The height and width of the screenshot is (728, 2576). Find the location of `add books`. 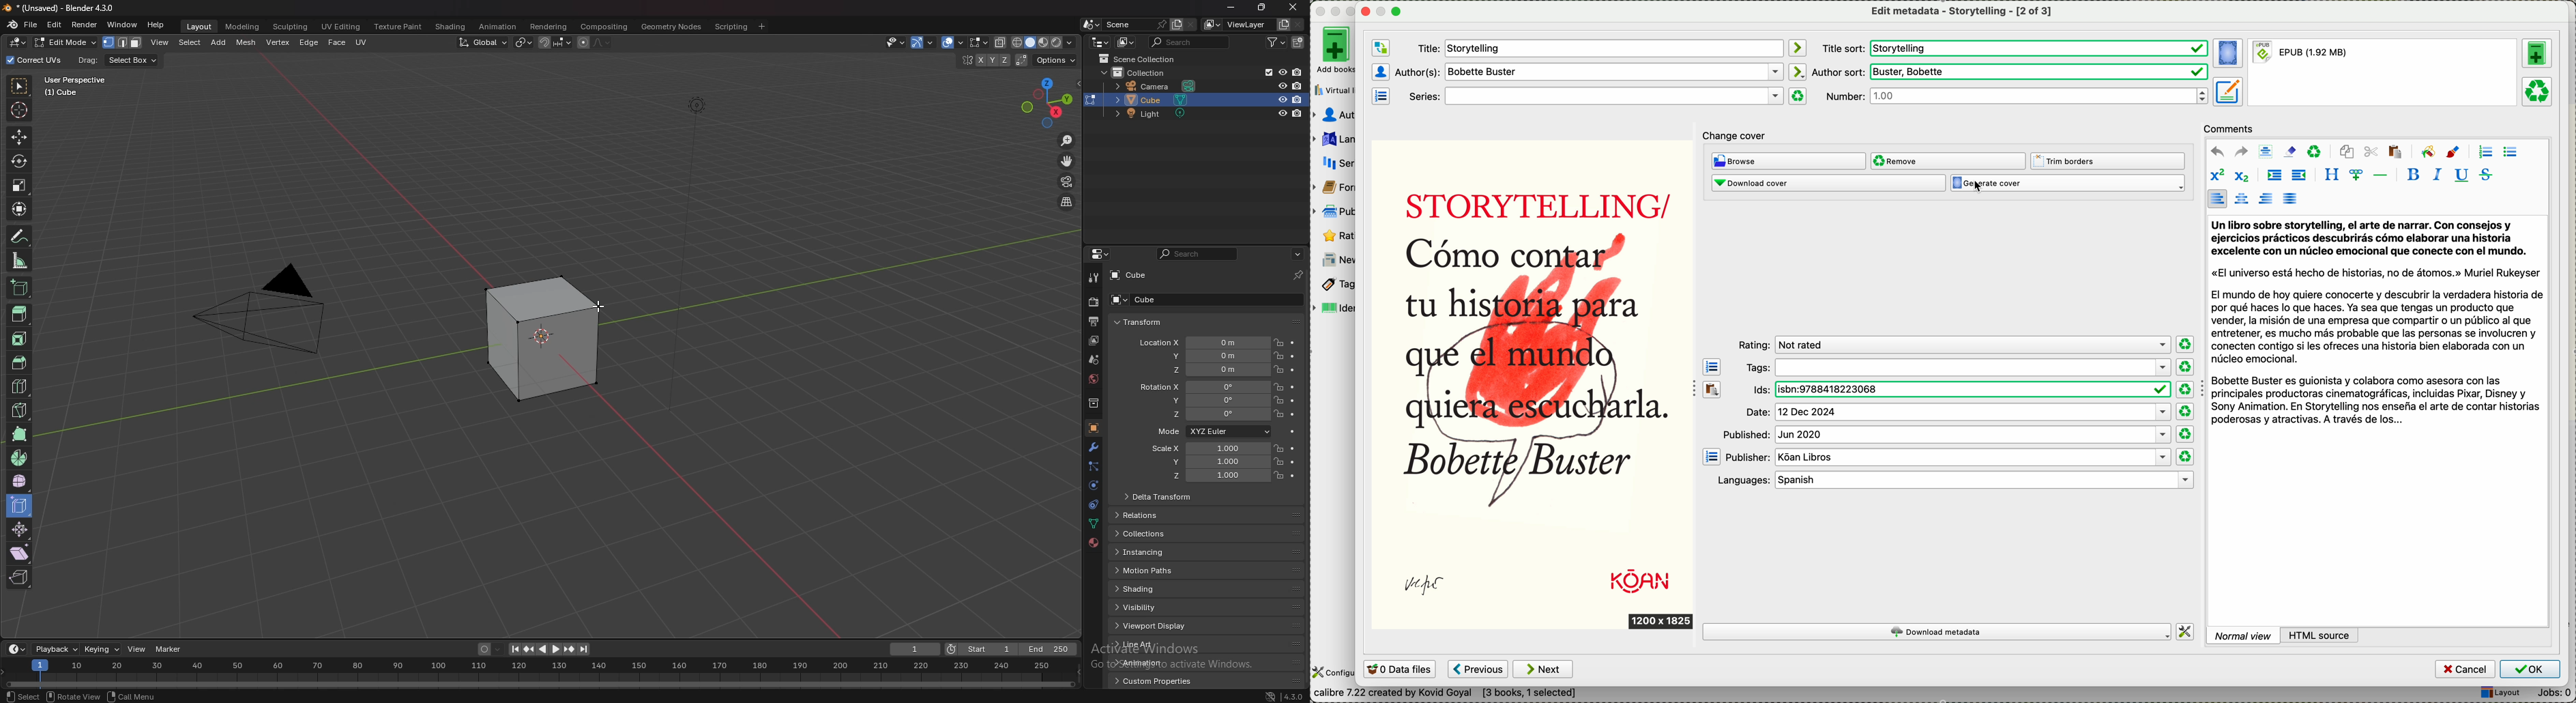

add books is located at coordinates (1337, 52).